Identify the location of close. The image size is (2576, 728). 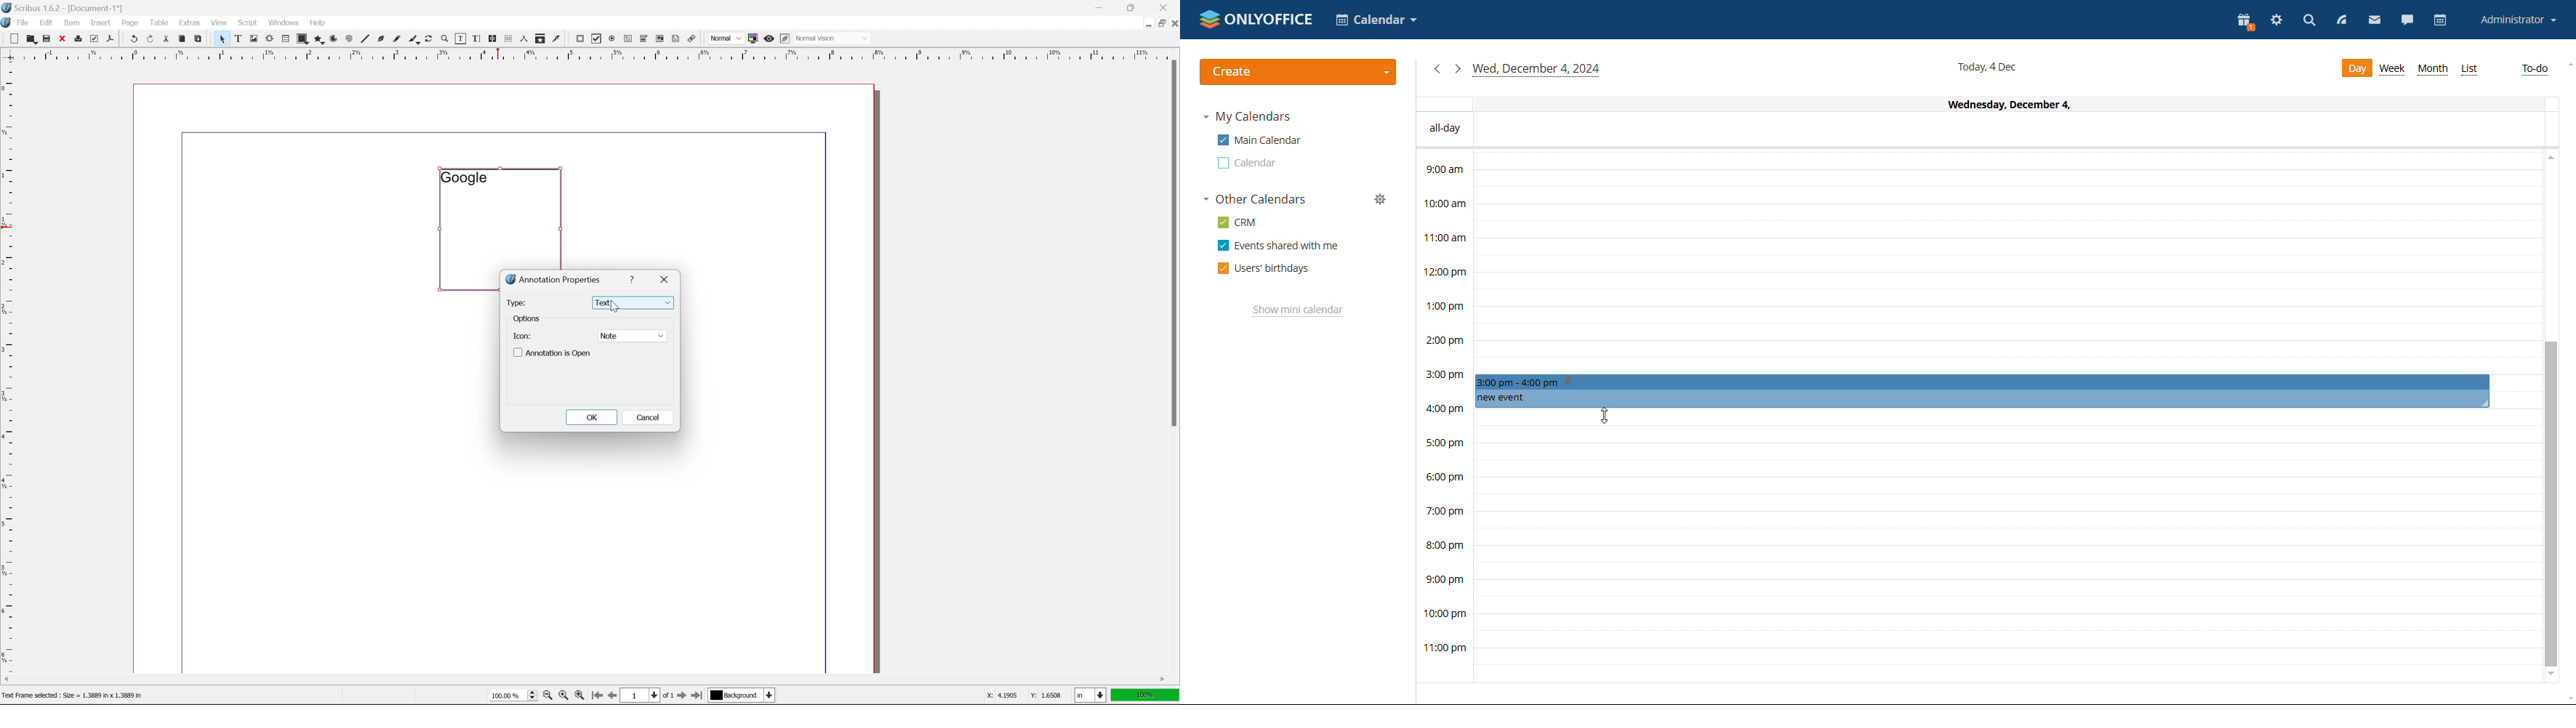
(1173, 23).